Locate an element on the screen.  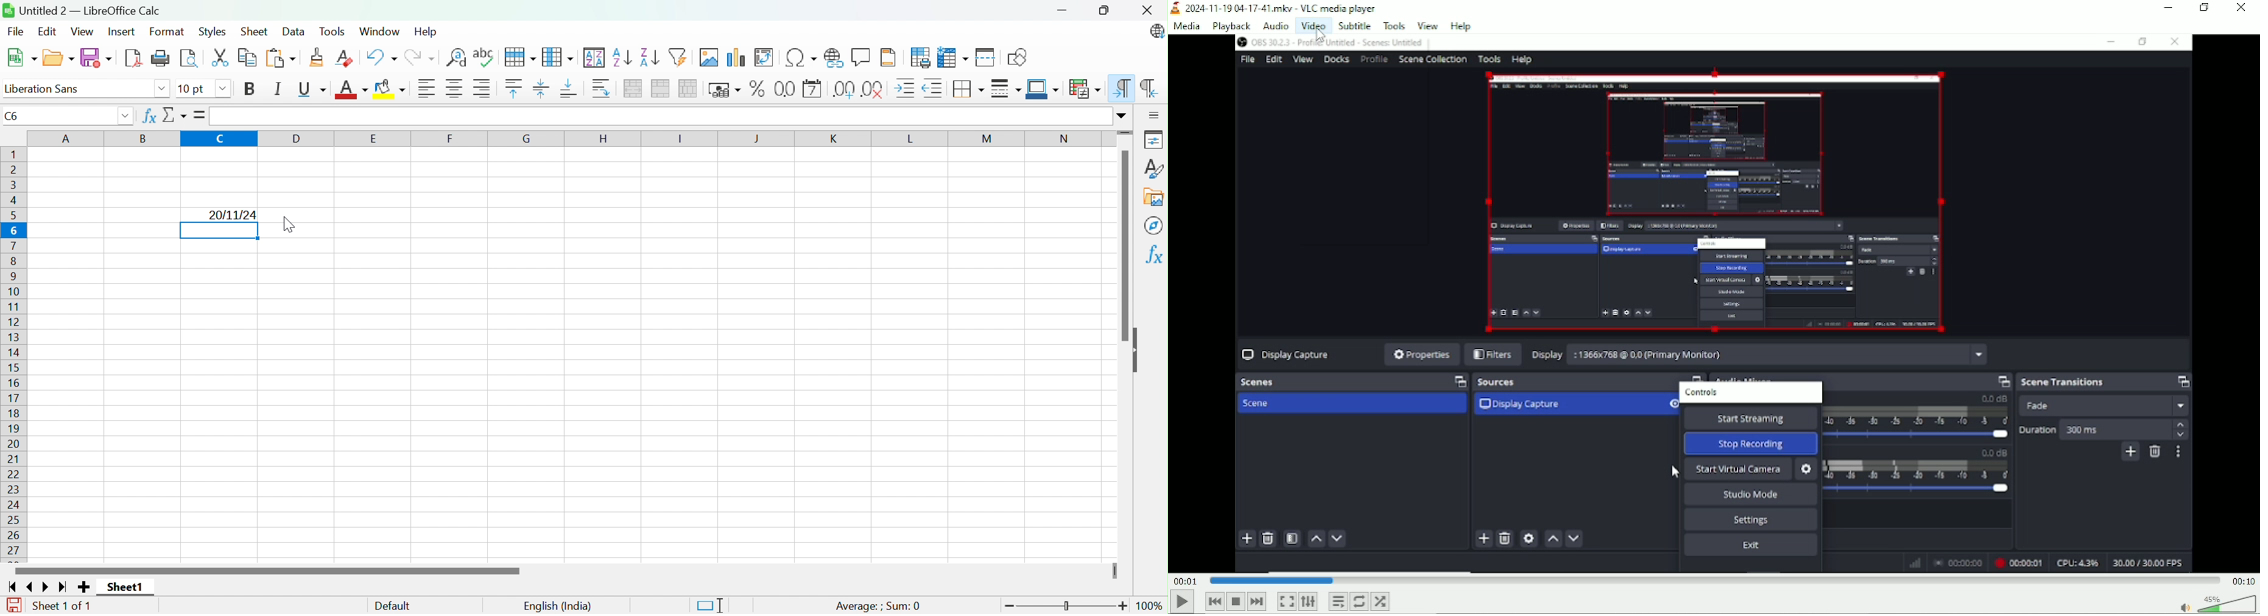
View is located at coordinates (84, 32).